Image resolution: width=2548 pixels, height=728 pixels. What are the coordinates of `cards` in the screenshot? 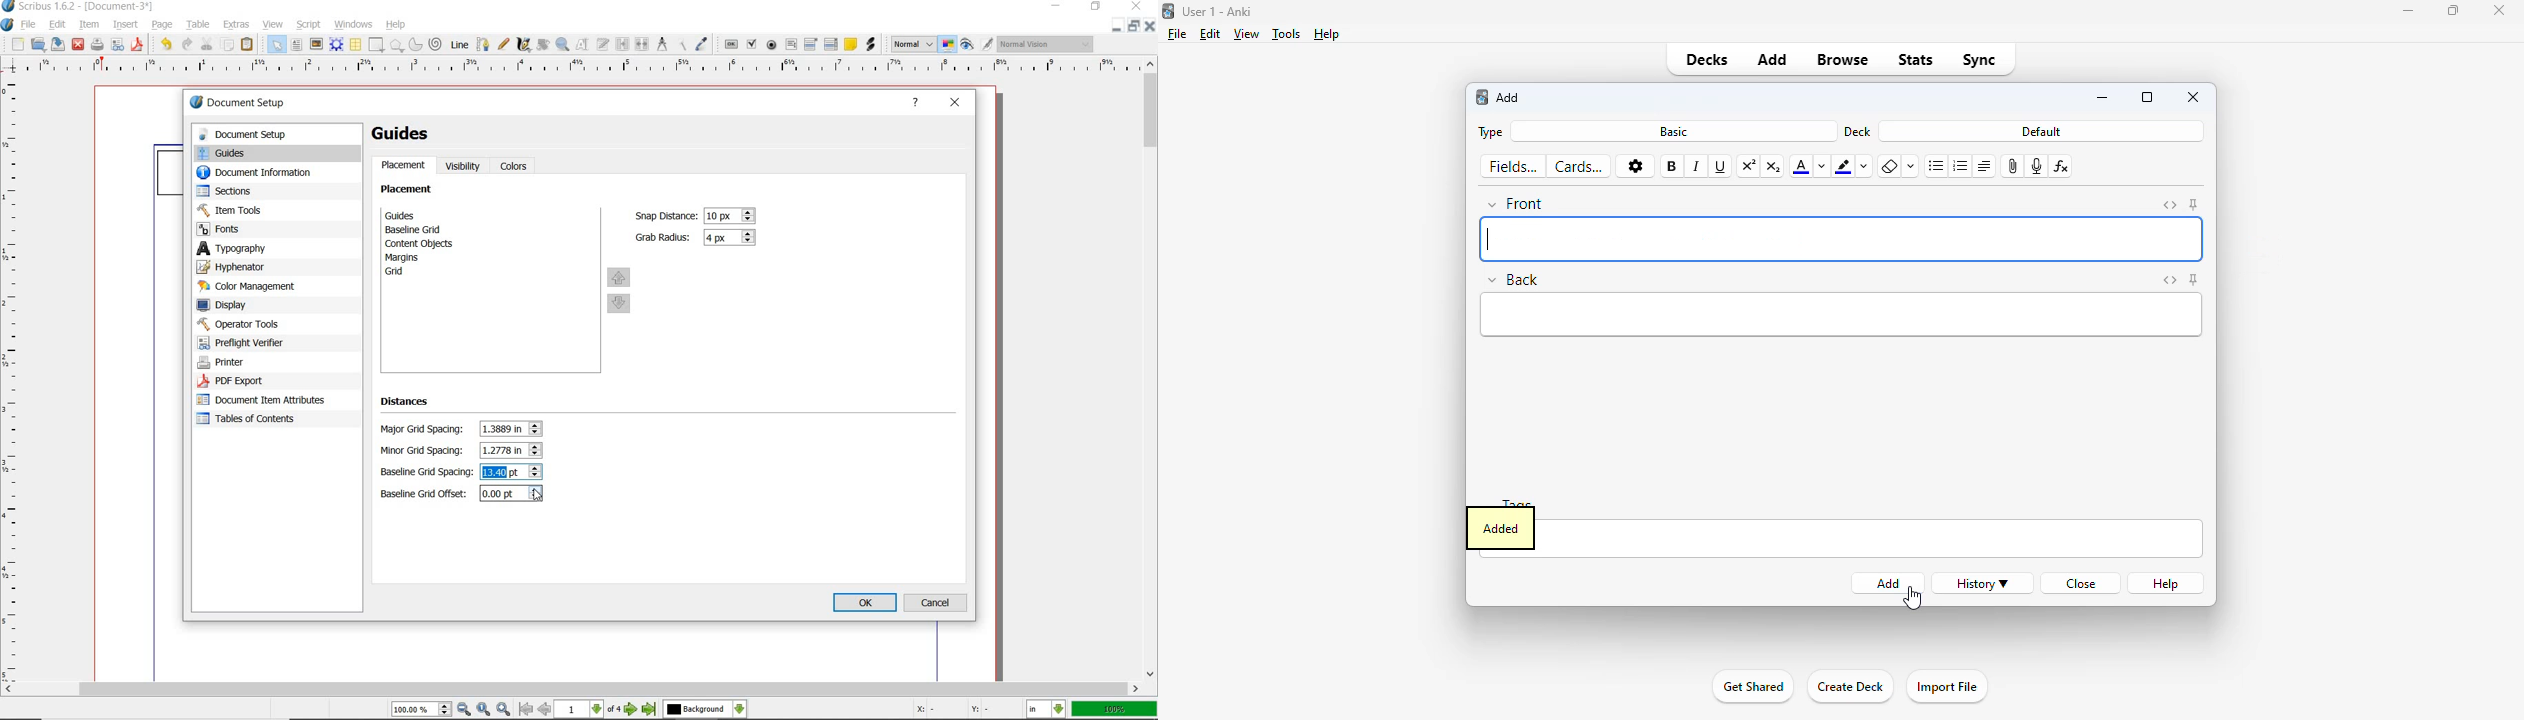 It's located at (1579, 167).